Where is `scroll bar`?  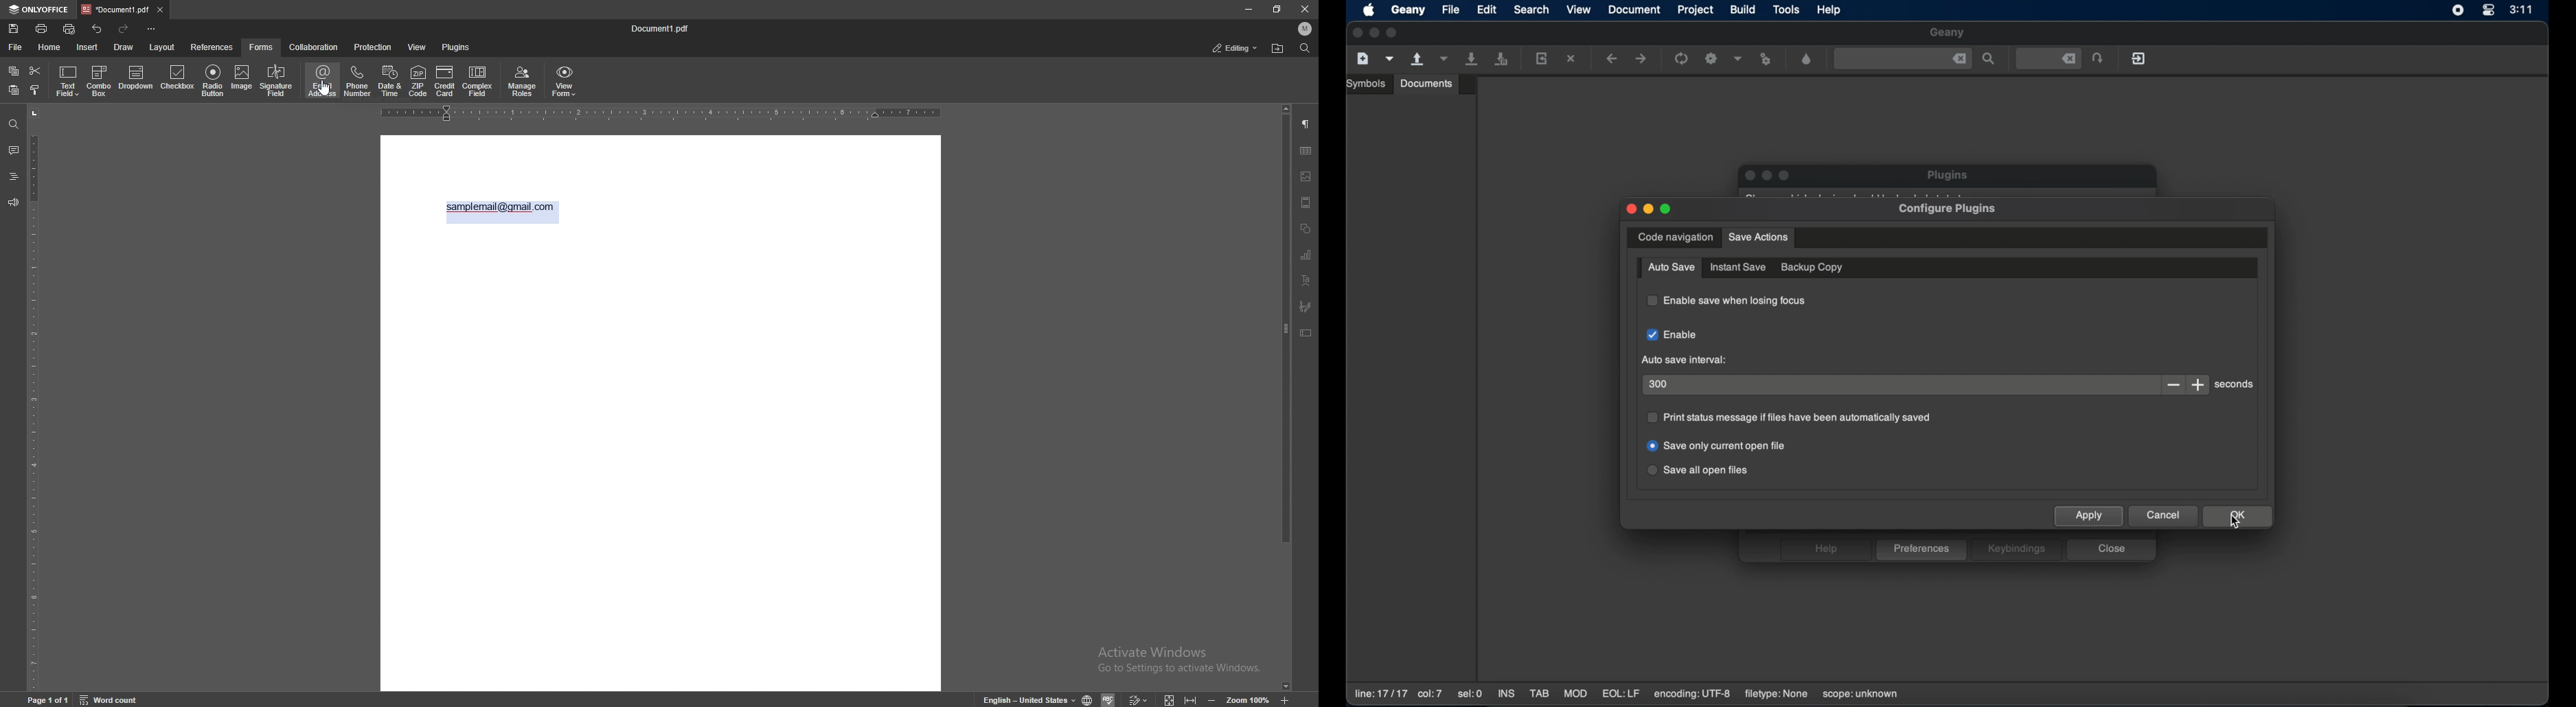
scroll bar is located at coordinates (1286, 399).